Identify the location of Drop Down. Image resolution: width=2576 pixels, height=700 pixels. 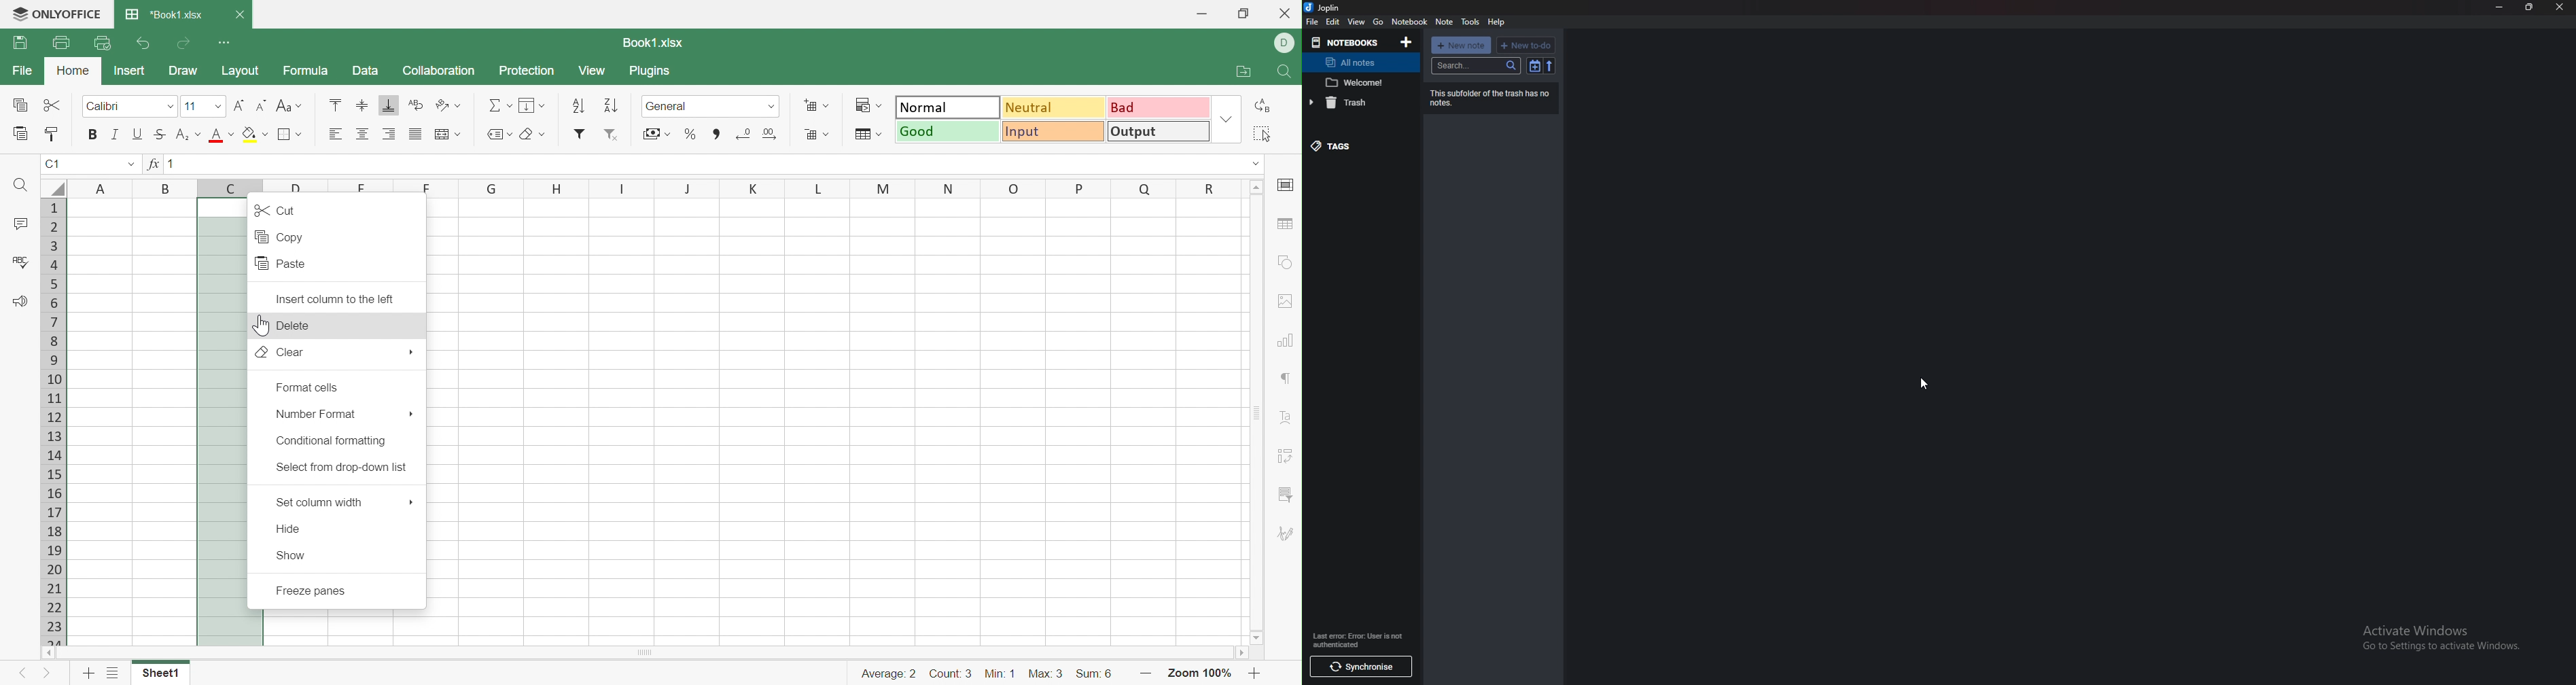
(883, 134).